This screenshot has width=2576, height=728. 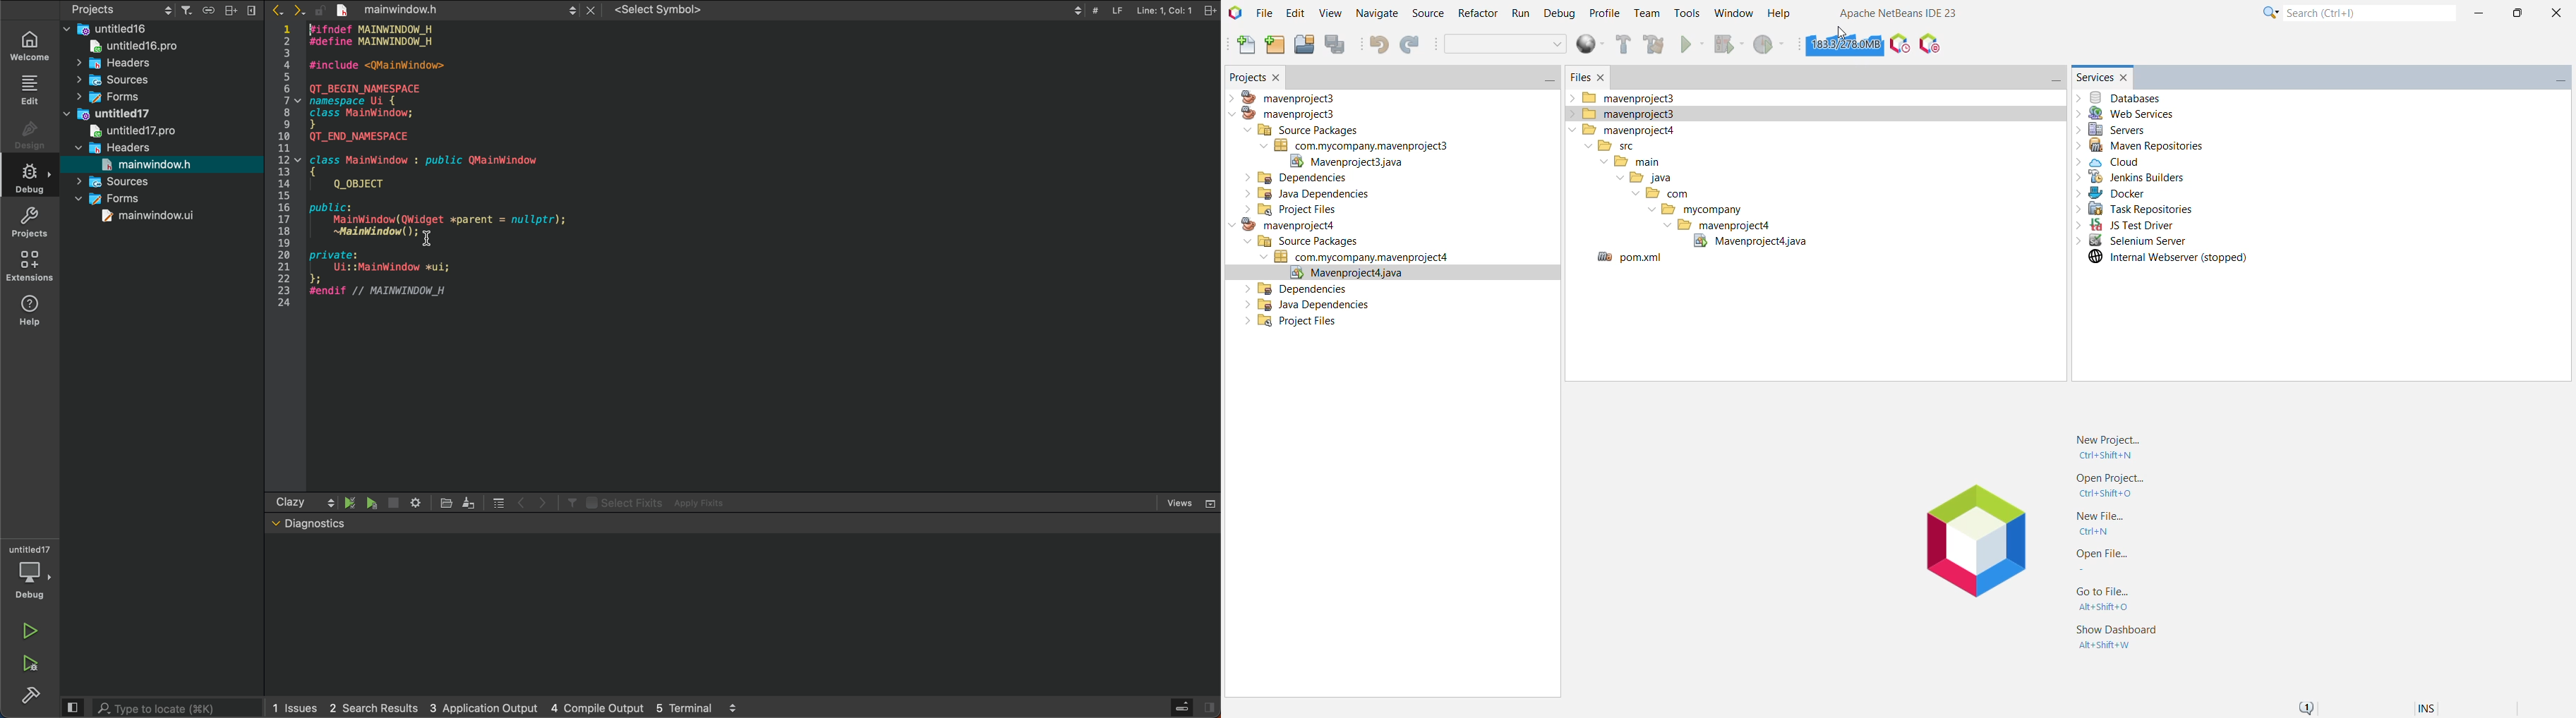 I want to click on Go to File, so click(x=2107, y=600).